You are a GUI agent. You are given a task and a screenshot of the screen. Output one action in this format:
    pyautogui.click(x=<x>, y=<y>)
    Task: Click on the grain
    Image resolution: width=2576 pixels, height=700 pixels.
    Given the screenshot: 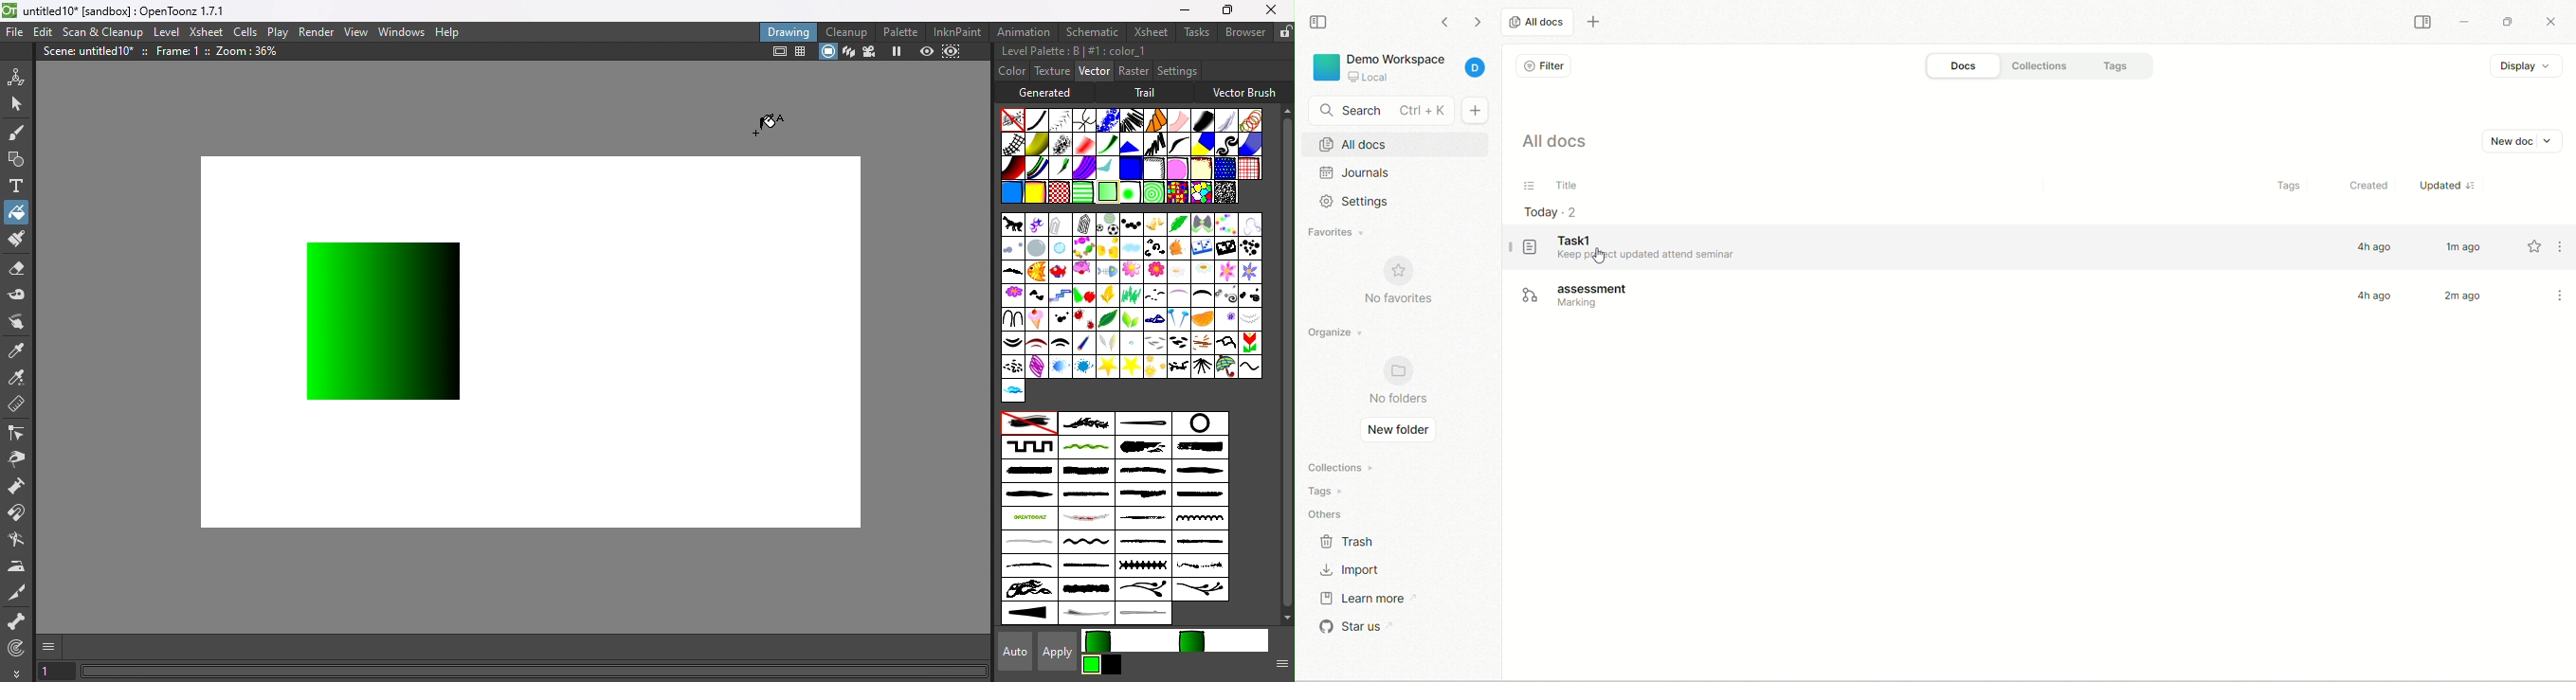 What is the action you would take?
    pyautogui.click(x=1131, y=295)
    